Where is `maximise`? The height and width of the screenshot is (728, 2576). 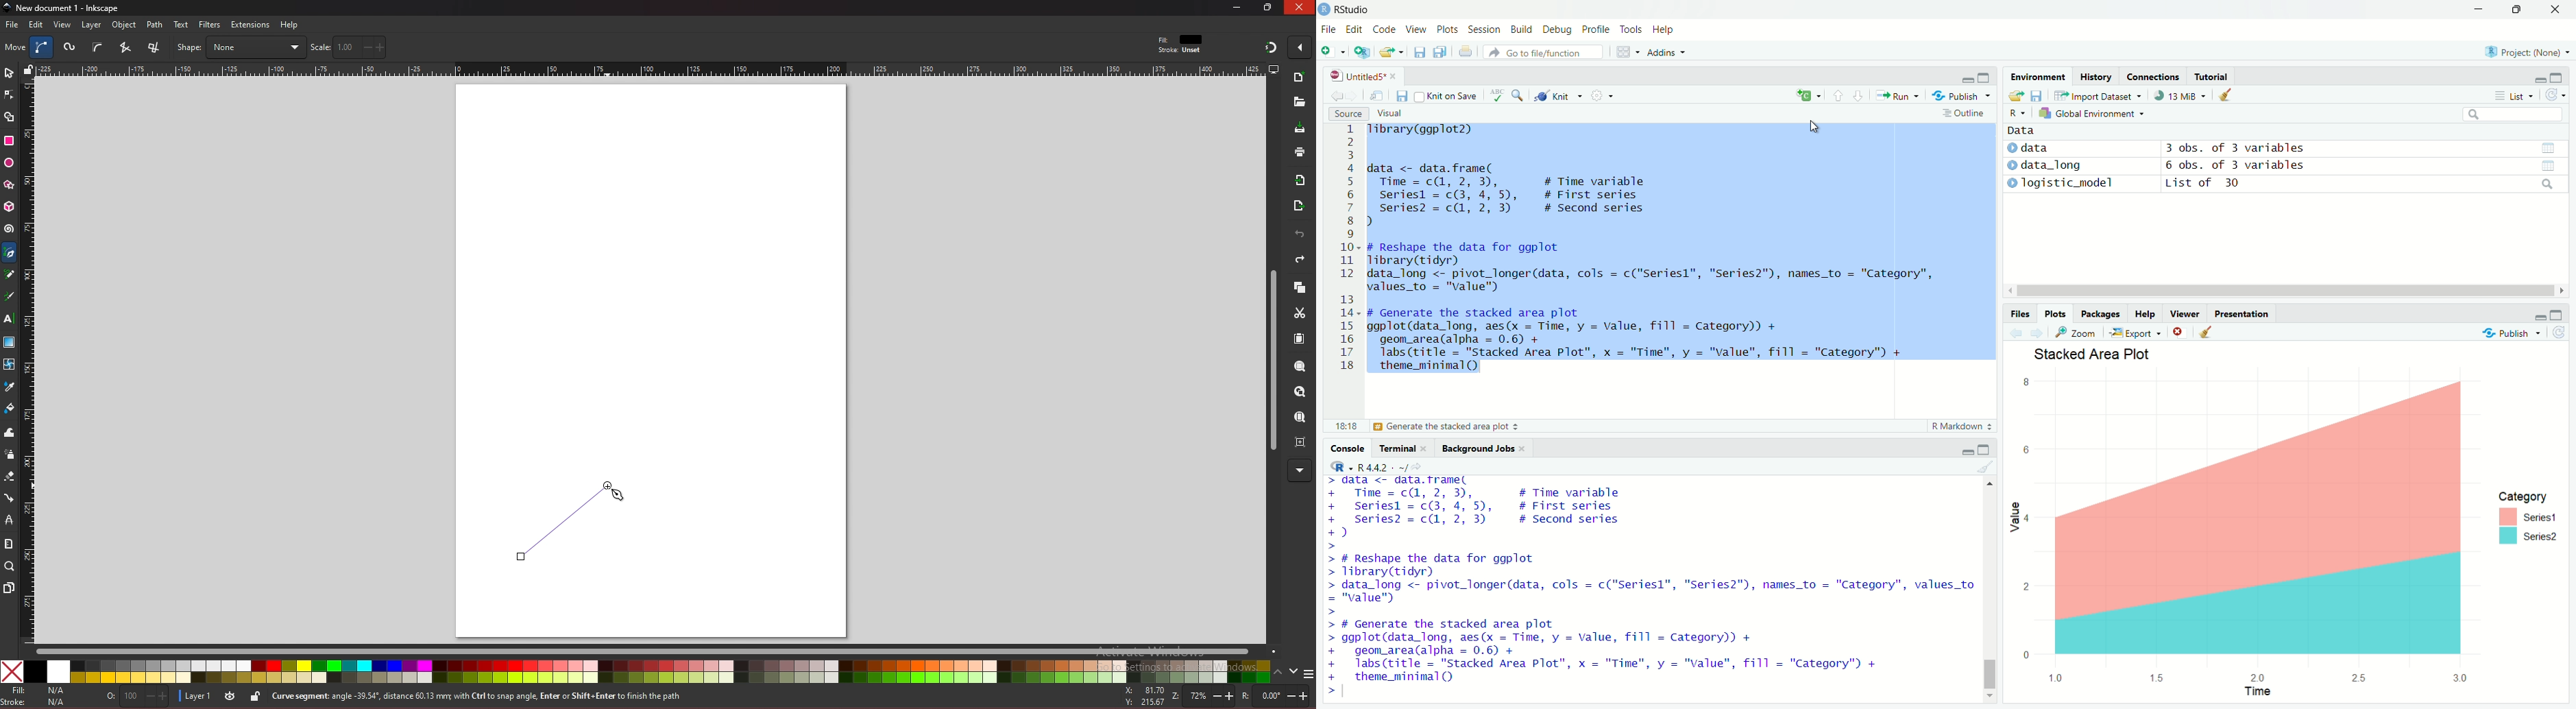 maximise is located at coordinates (2522, 11).